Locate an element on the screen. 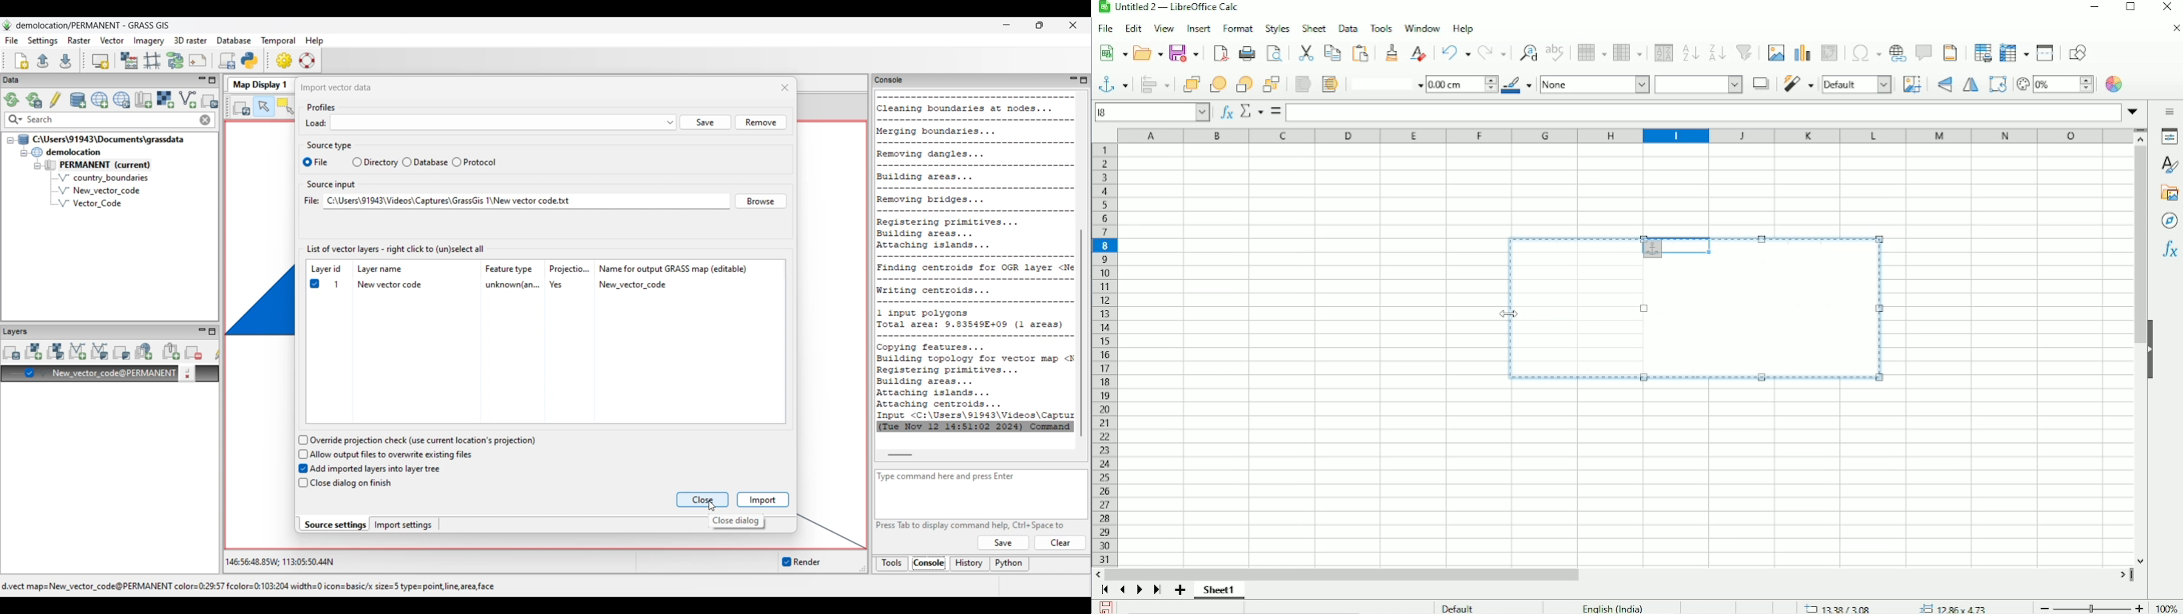  View is located at coordinates (1164, 28).